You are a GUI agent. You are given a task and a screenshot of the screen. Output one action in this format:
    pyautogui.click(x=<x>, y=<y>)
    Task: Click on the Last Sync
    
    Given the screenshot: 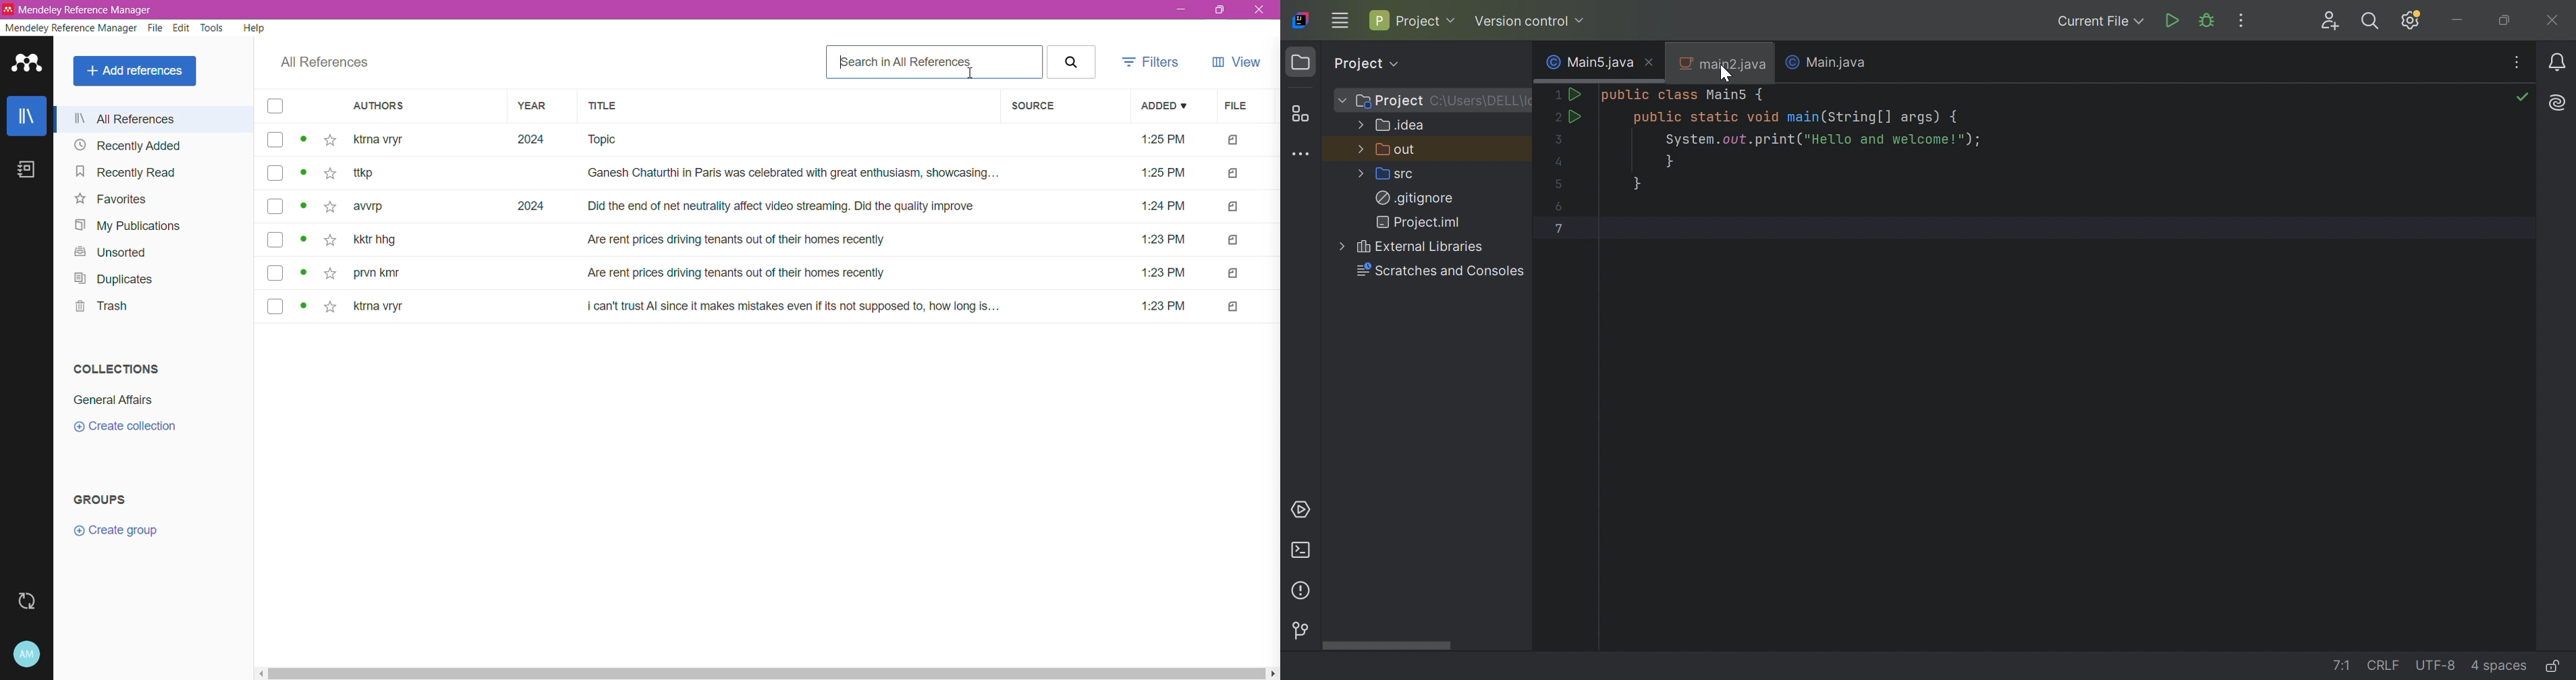 What is the action you would take?
    pyautogui.click(x=28, y=603)
    